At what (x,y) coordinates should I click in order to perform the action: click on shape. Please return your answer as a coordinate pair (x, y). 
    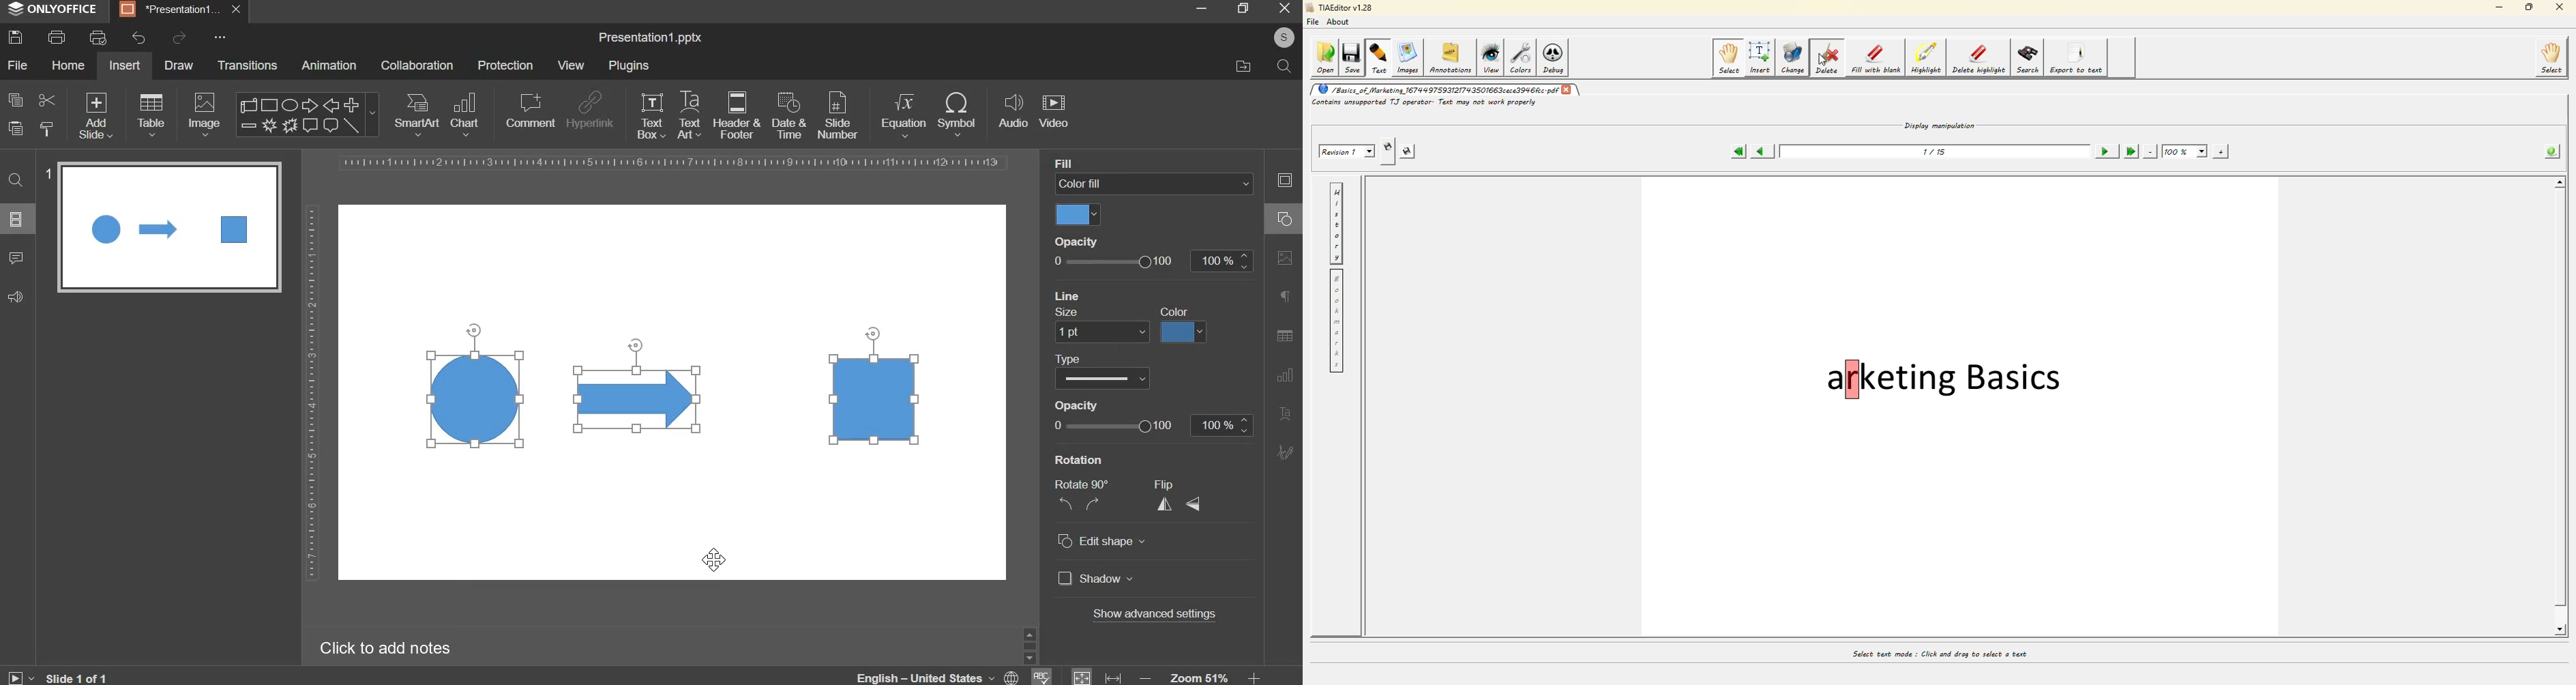
    Looking at the image, I should click on (306, 115).